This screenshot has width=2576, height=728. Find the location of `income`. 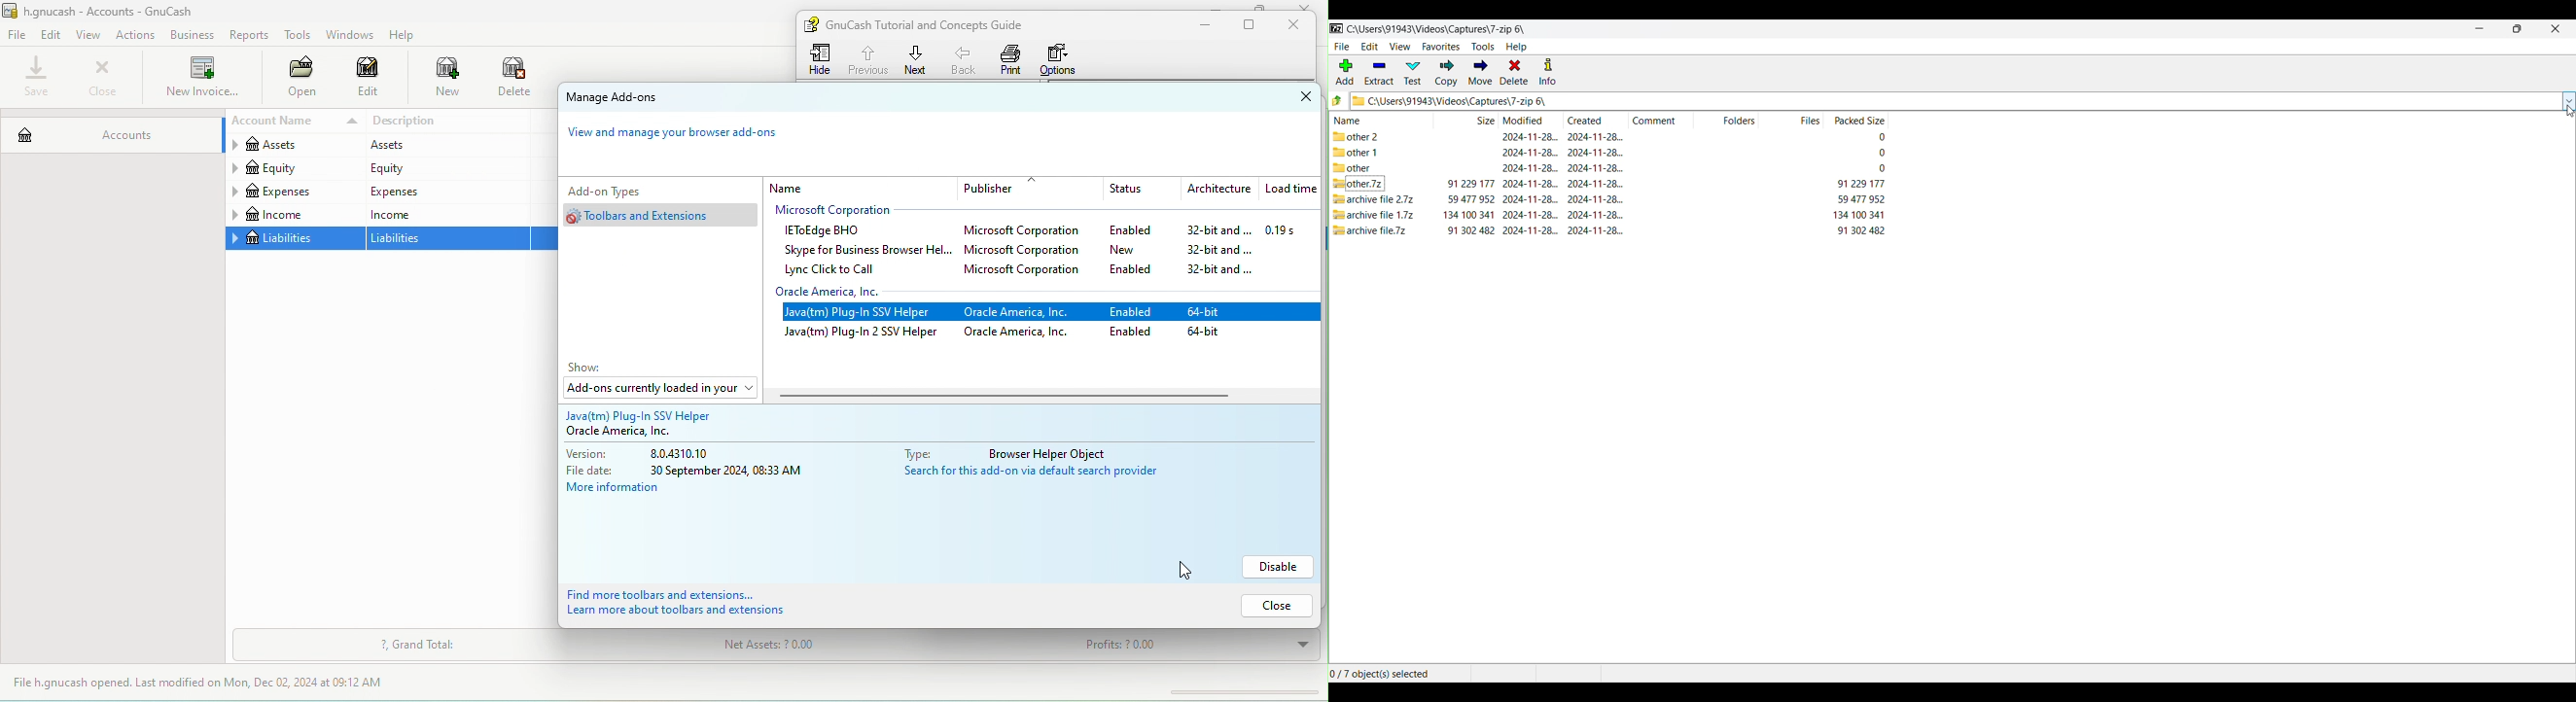

income is located at coordinates (294, 215).